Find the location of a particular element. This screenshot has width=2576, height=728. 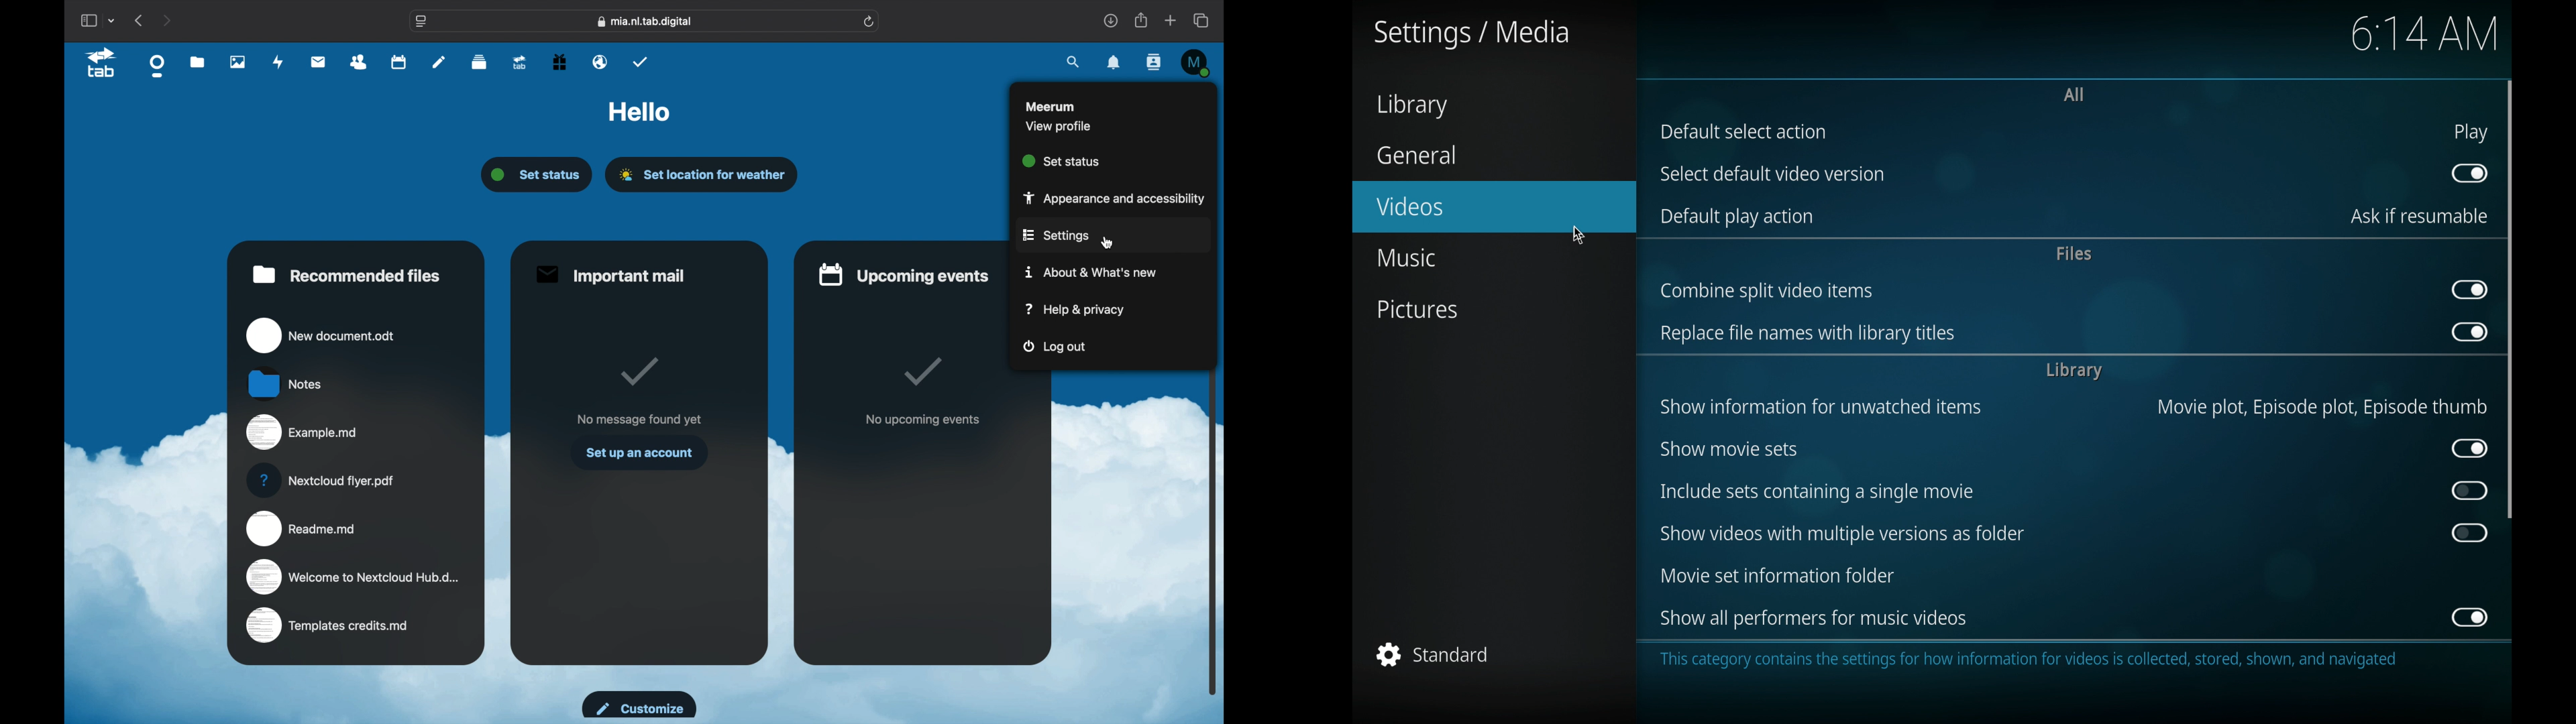

readme.md is located at coordinates (303, 529).